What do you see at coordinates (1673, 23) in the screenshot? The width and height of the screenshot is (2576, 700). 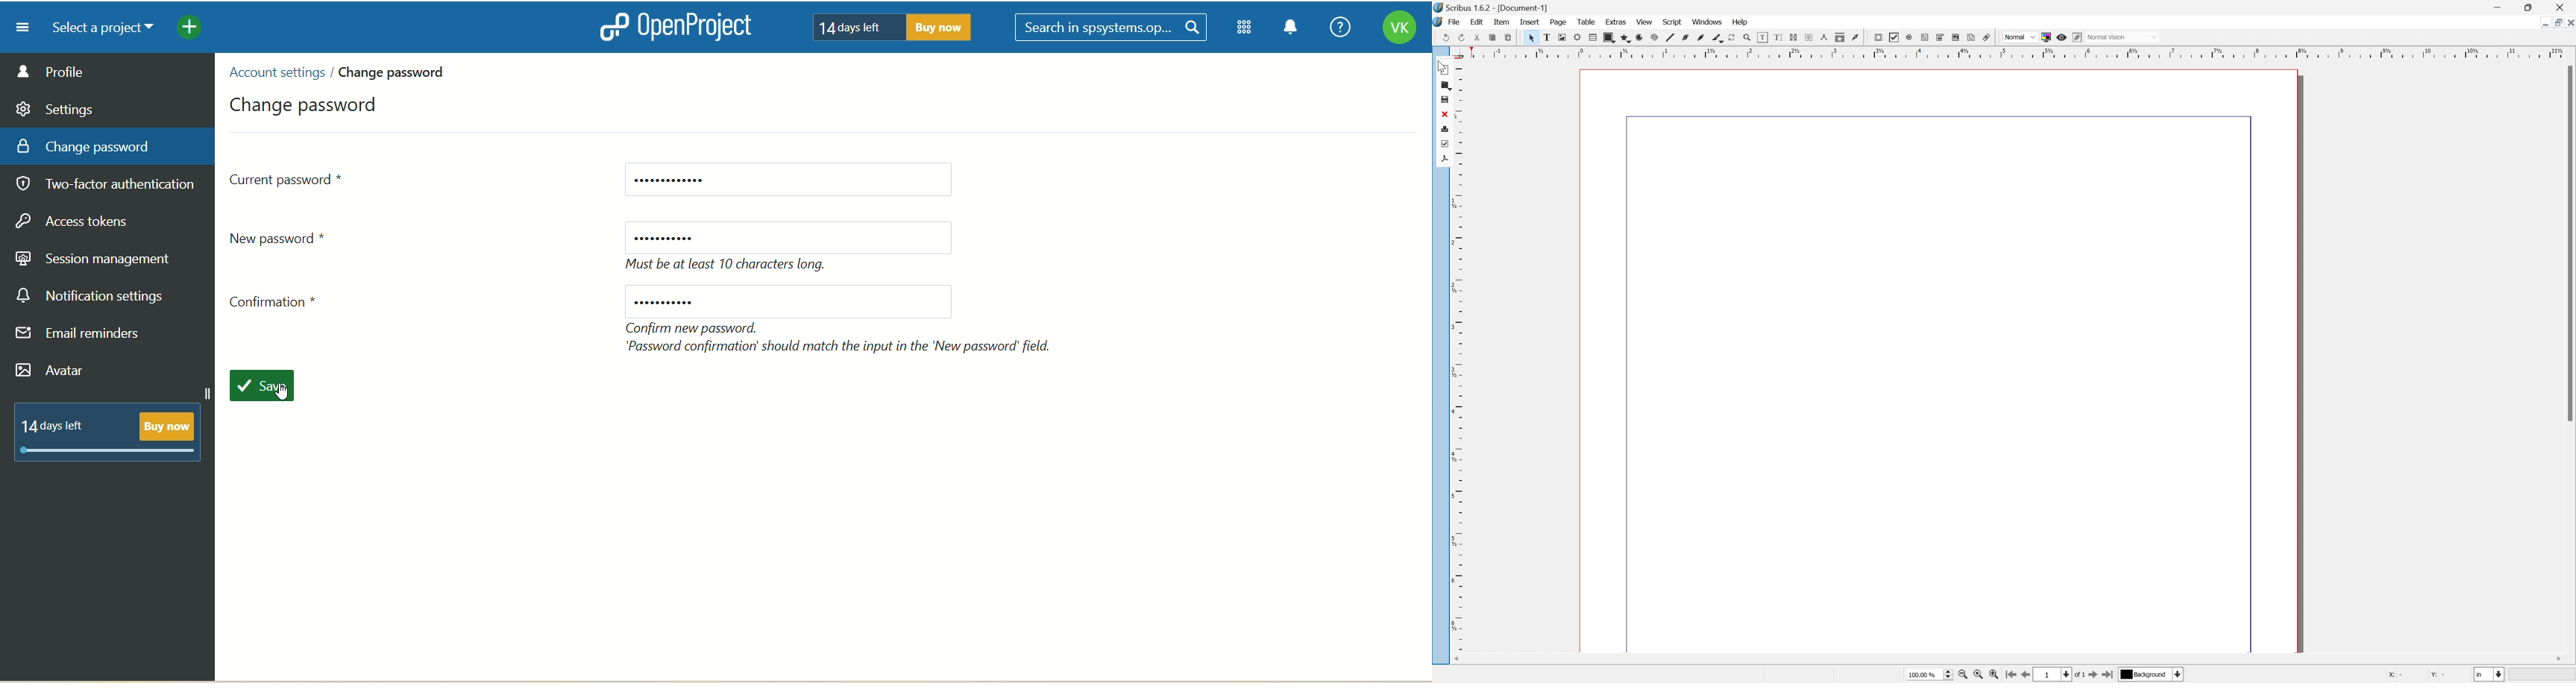 I see `script` at bounding box center [1673, 23].